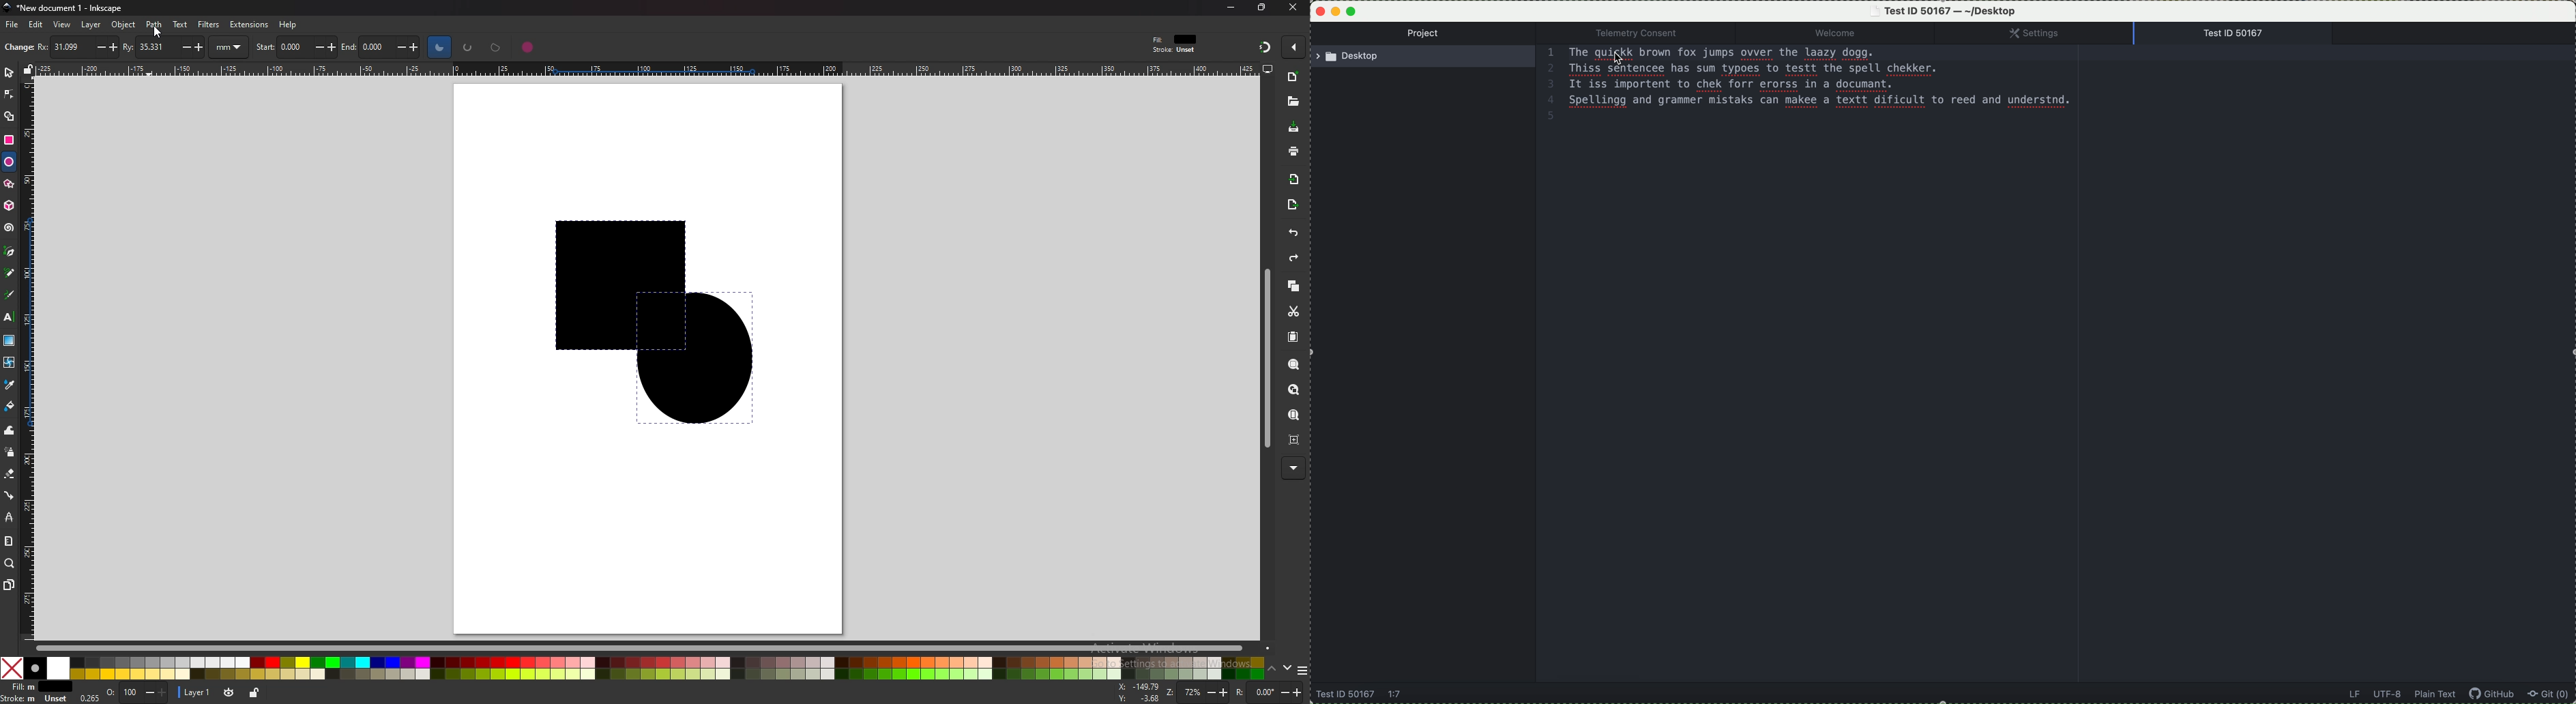 The width and height of the screenshot is (2576, 728). I want to click on text, so click(1812, 88).